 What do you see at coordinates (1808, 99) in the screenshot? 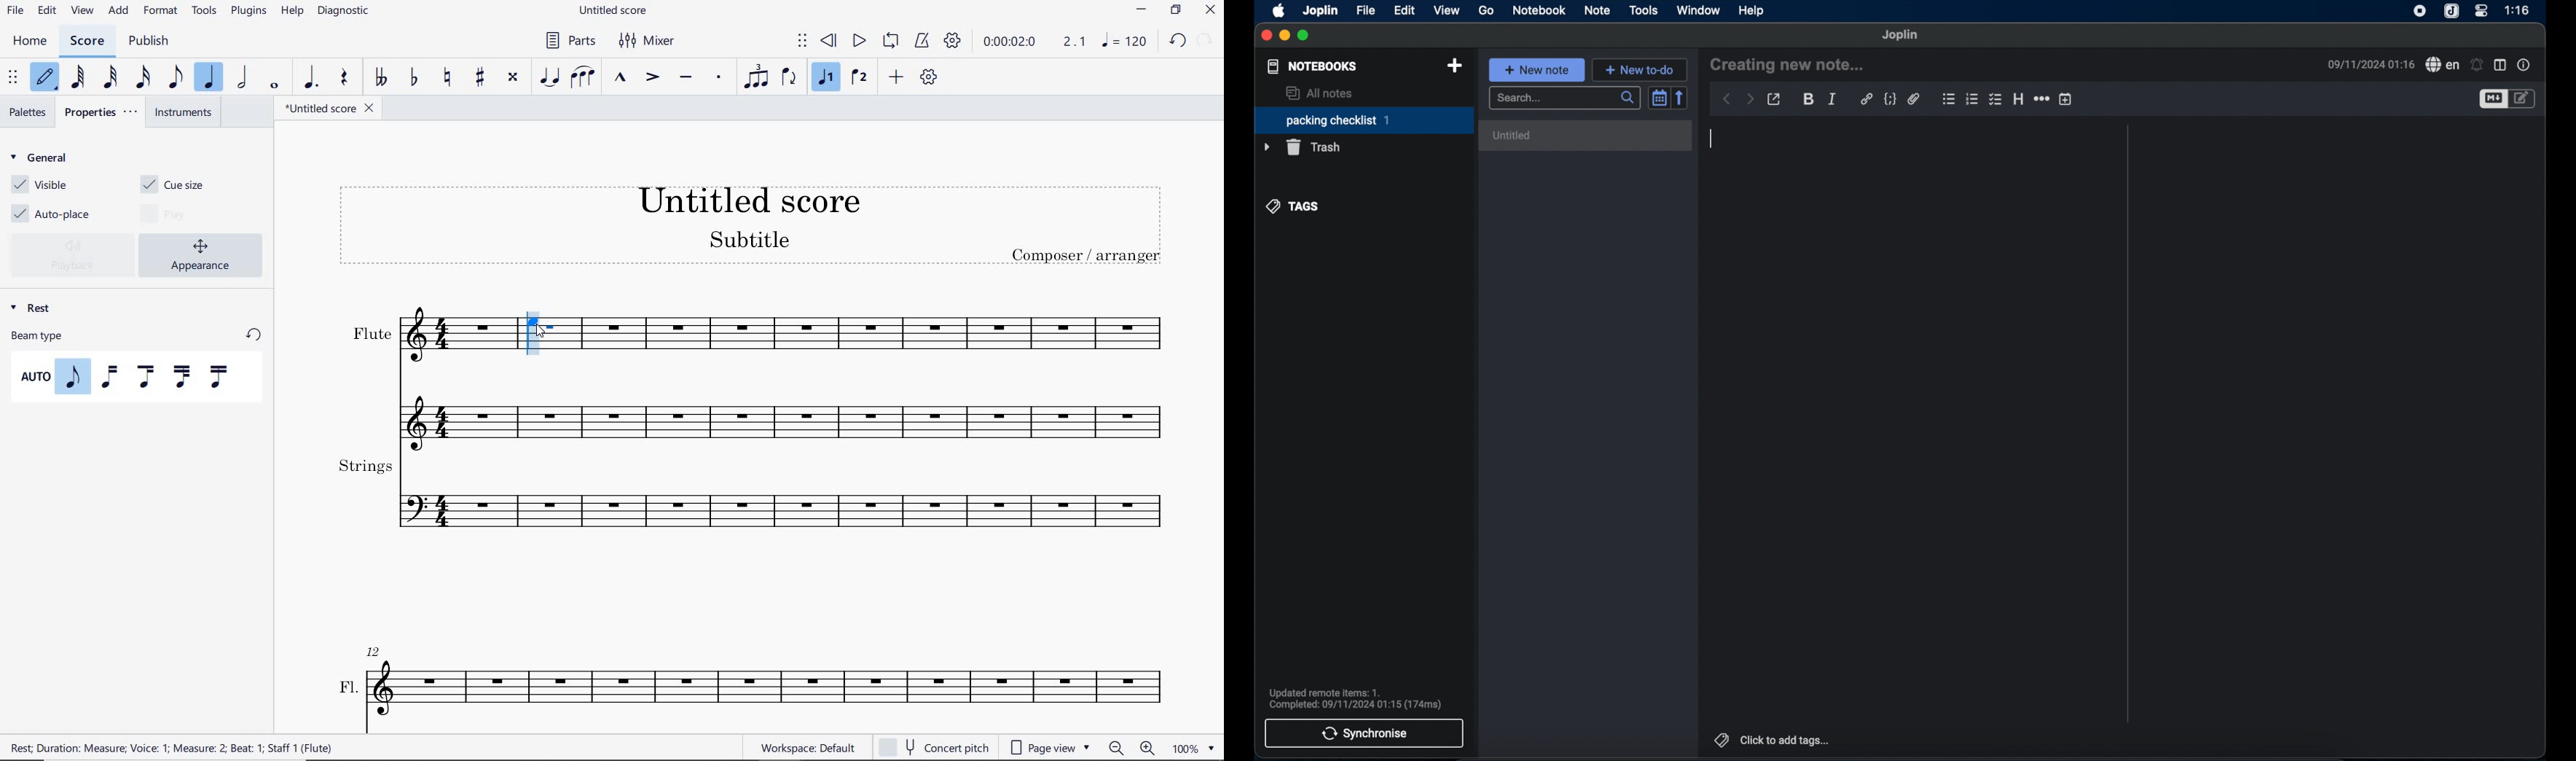
I see `bold` at bounding box center [1808, 99].